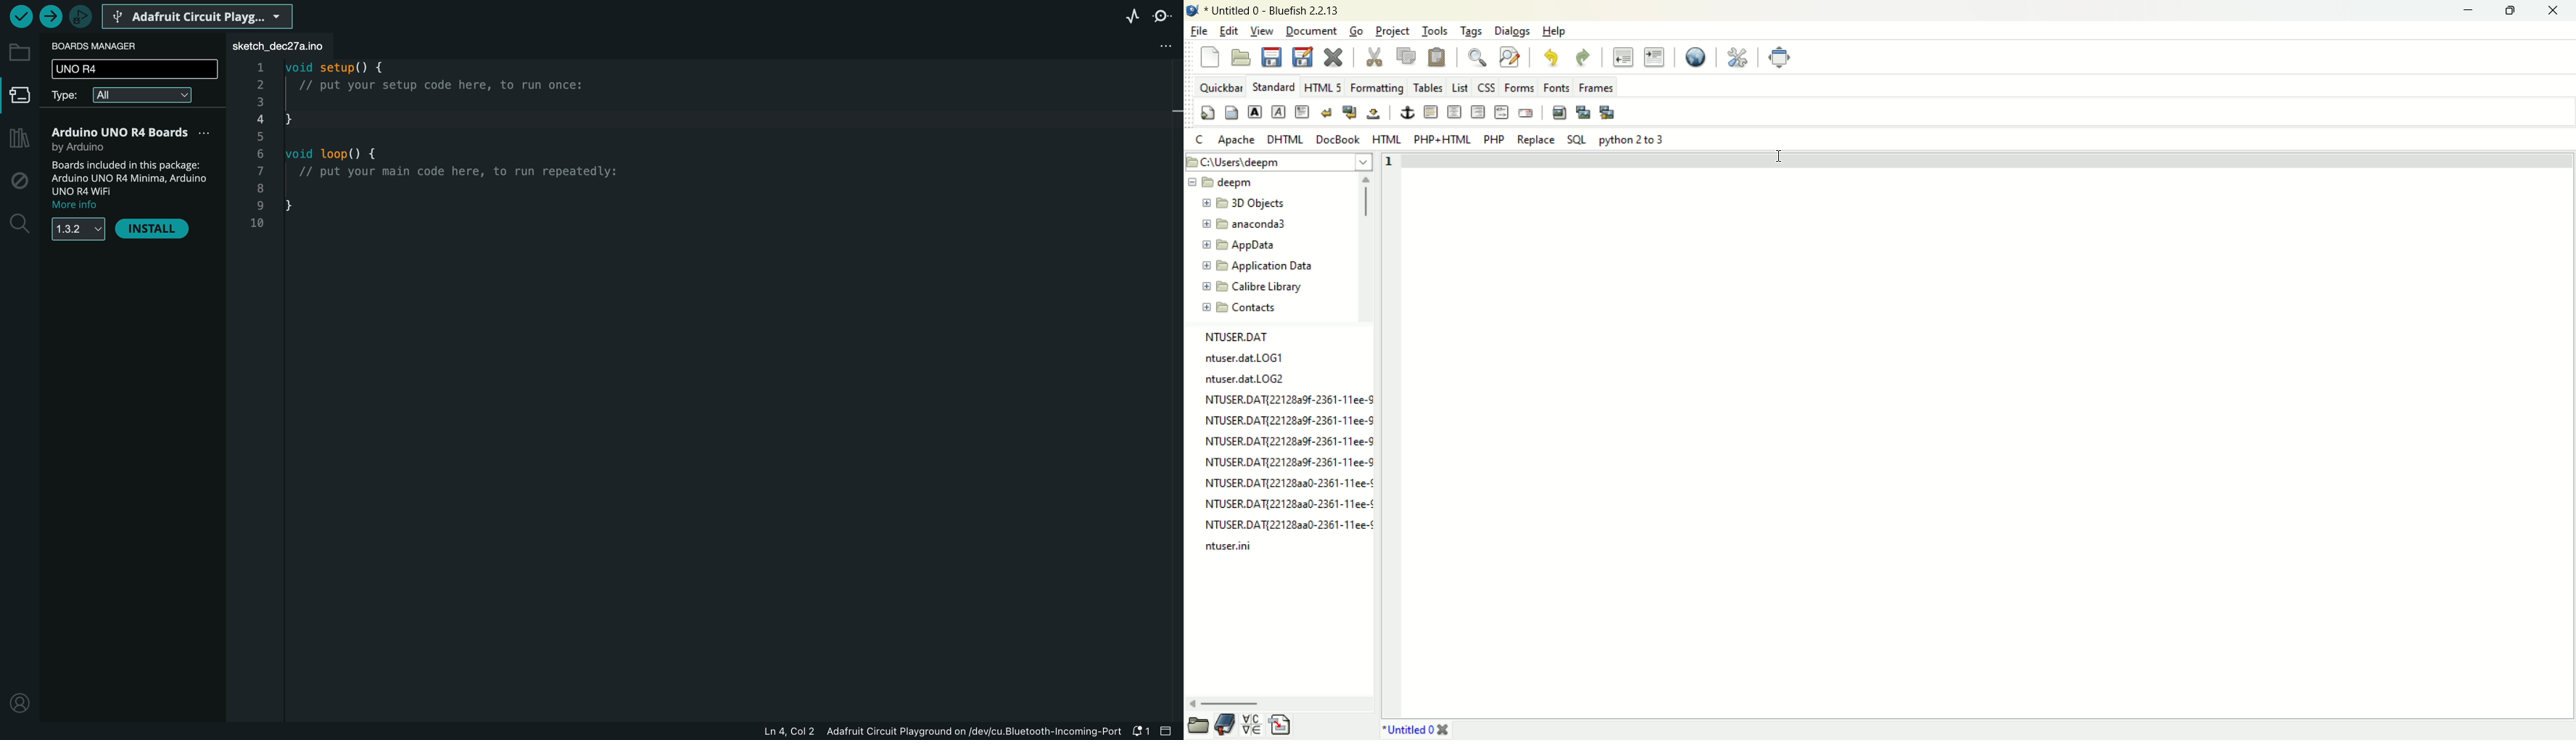 This screenshot has height=756, width=2576. What do you see at coordinates (1655, 57) in the screenshot?
I see `indent` at bounding box center [1655, 57].